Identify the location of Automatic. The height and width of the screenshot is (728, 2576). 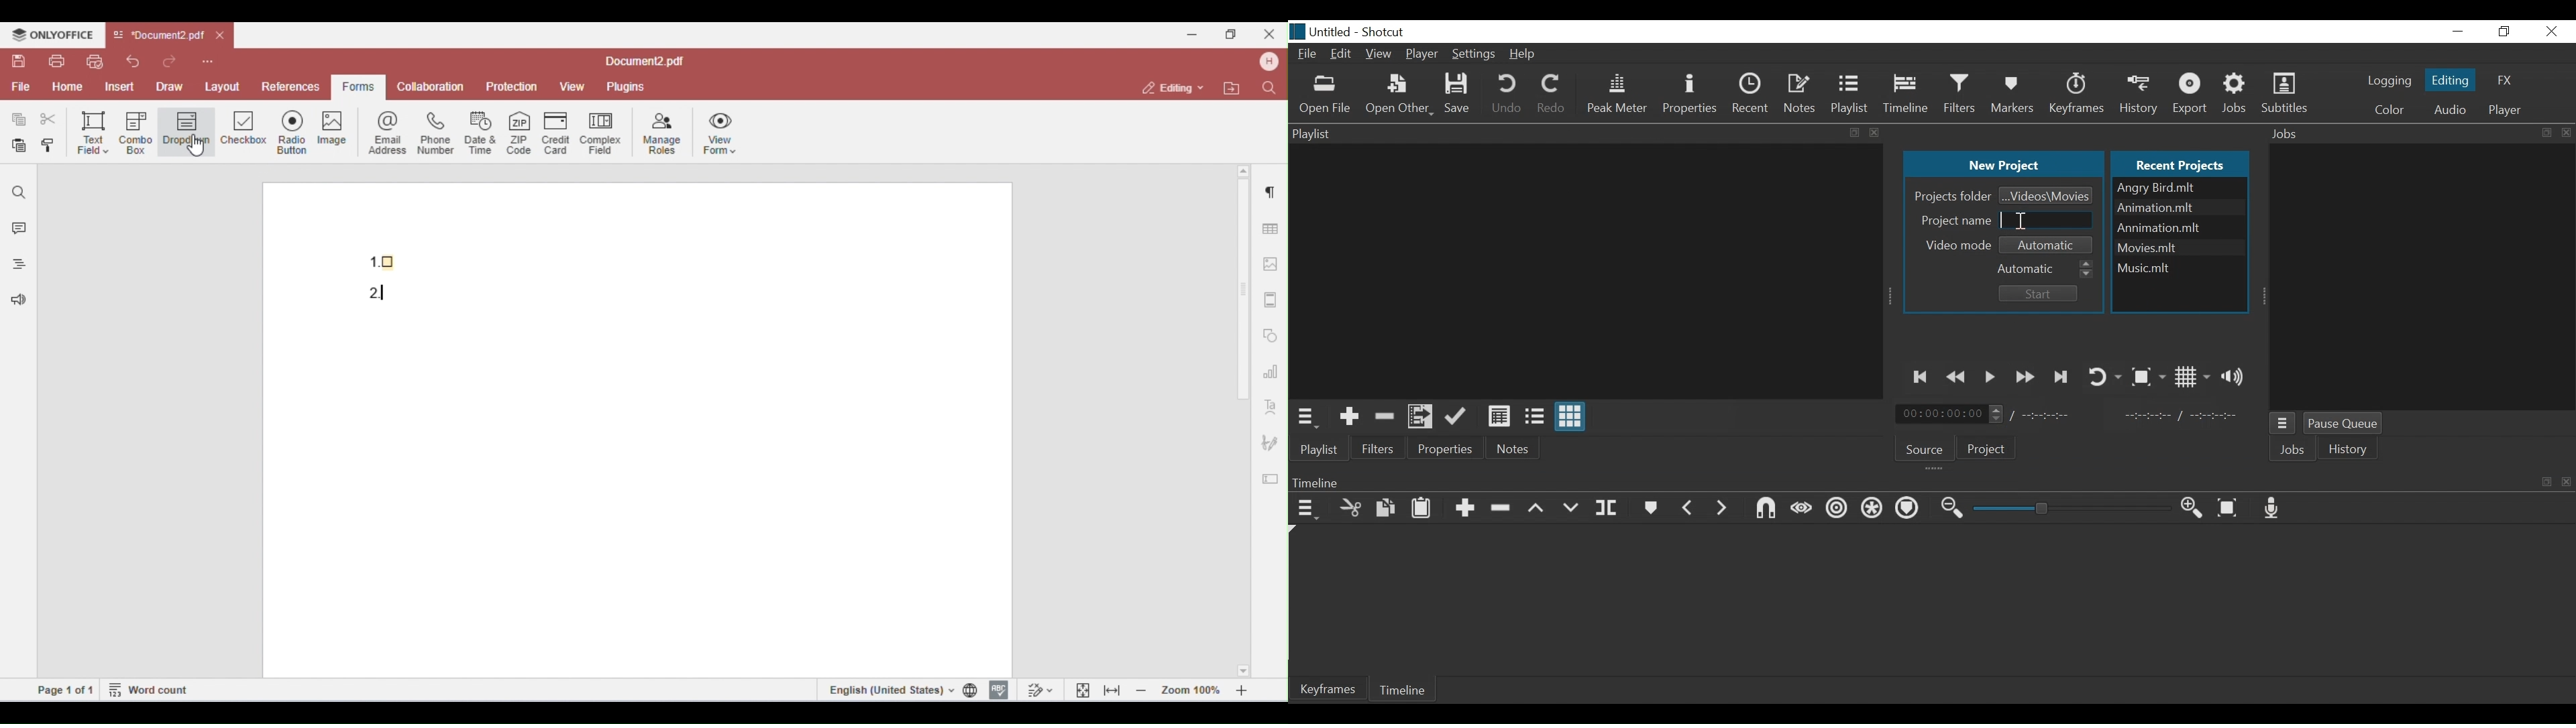
(2050, 243).